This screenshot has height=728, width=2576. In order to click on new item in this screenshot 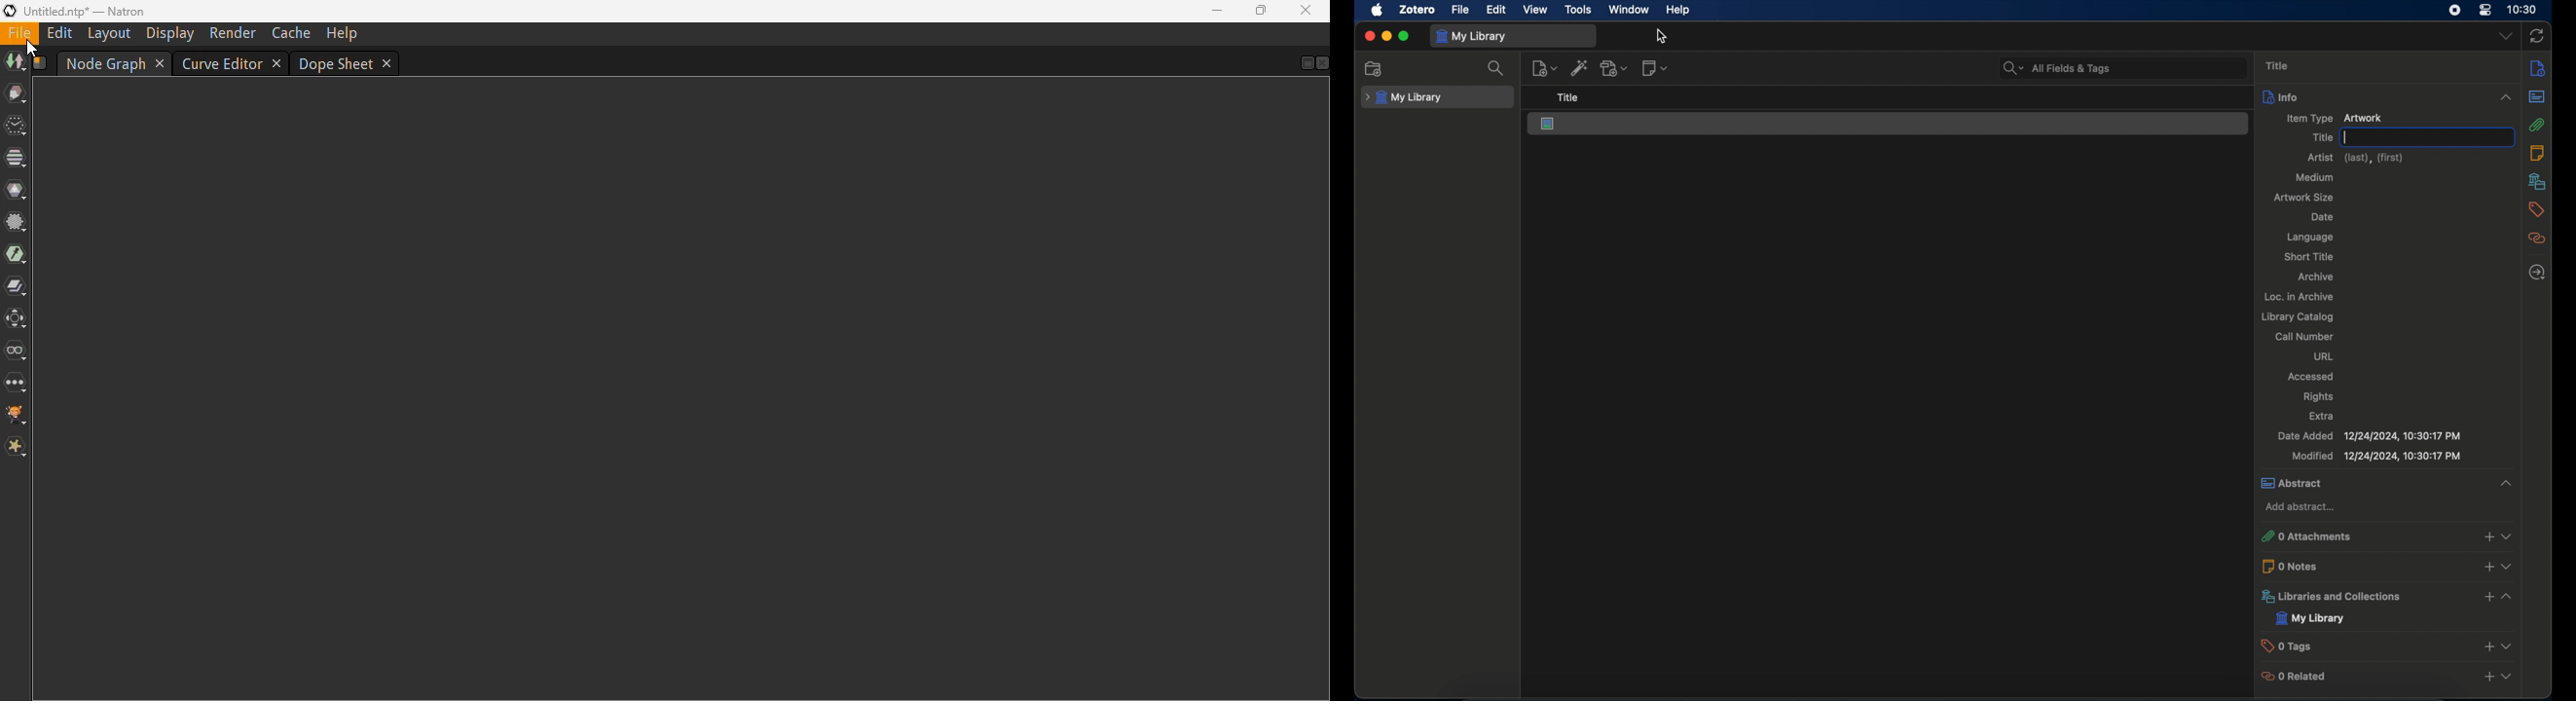, I will do `click(1544, 68)`.